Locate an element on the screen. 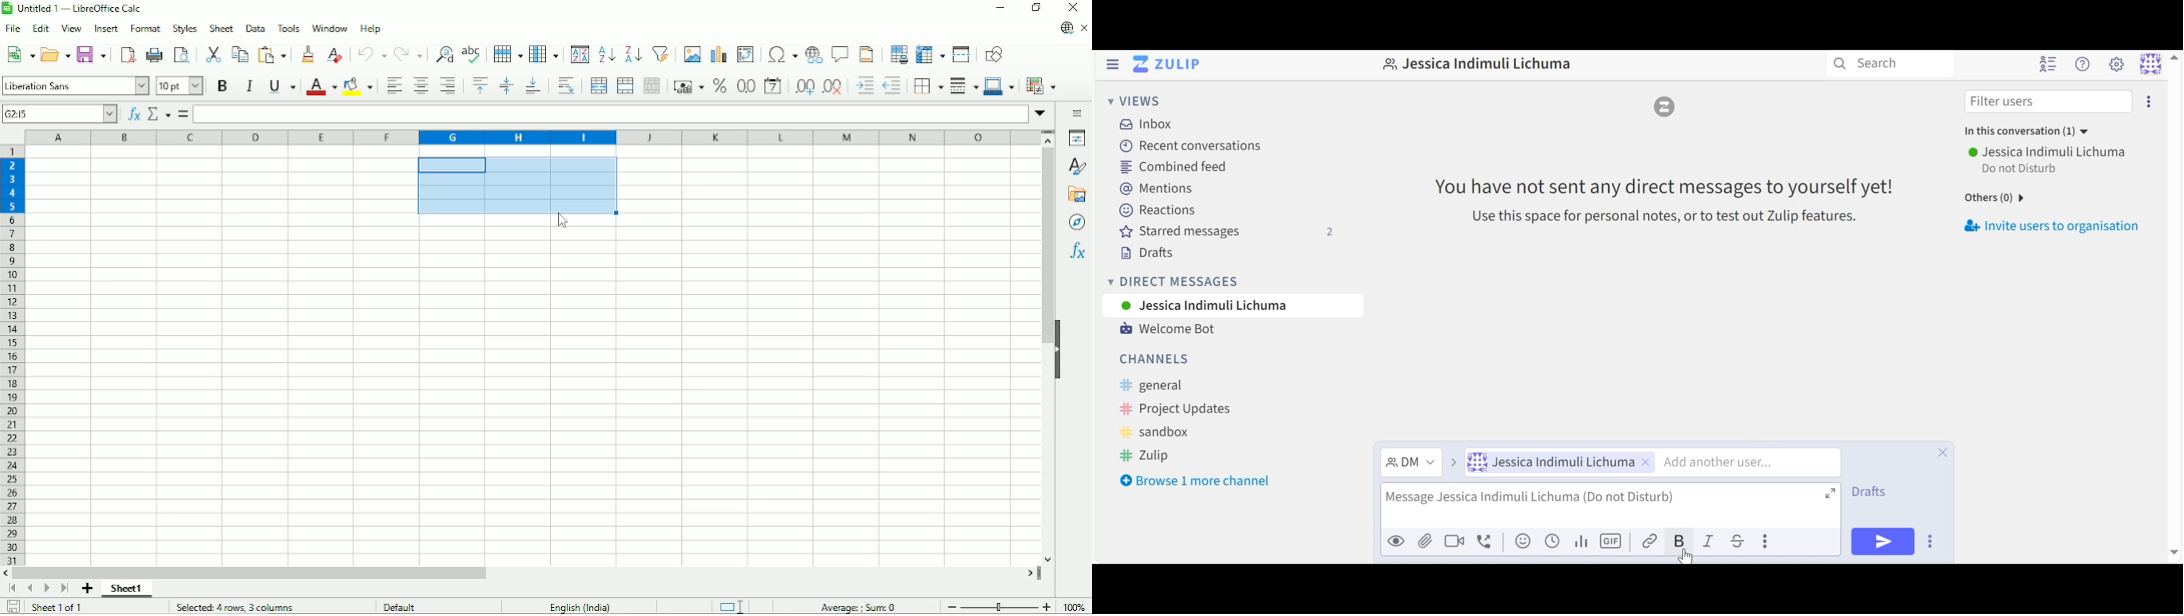 This screenshot has width=2184, height=616. Functions is located at coordinates (1076, 254).